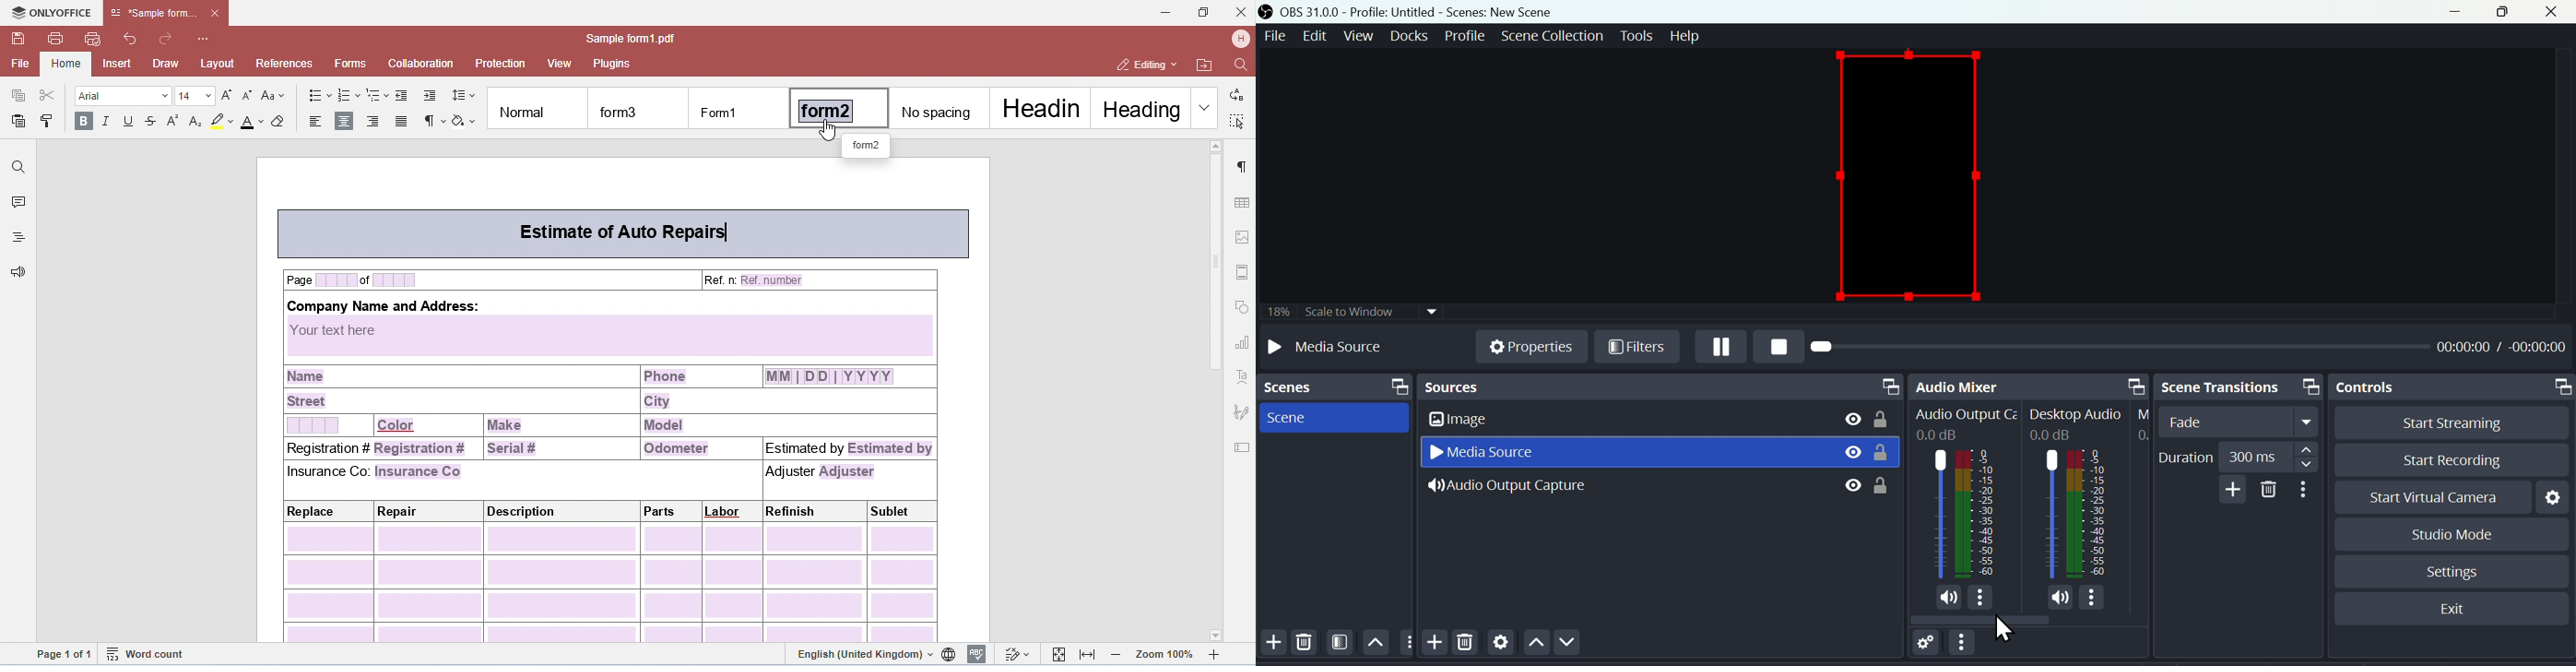  What do you see at coordinates (1340, 645) in the screenshot?
I see `Filtering` at bounding box center [1340, 645].